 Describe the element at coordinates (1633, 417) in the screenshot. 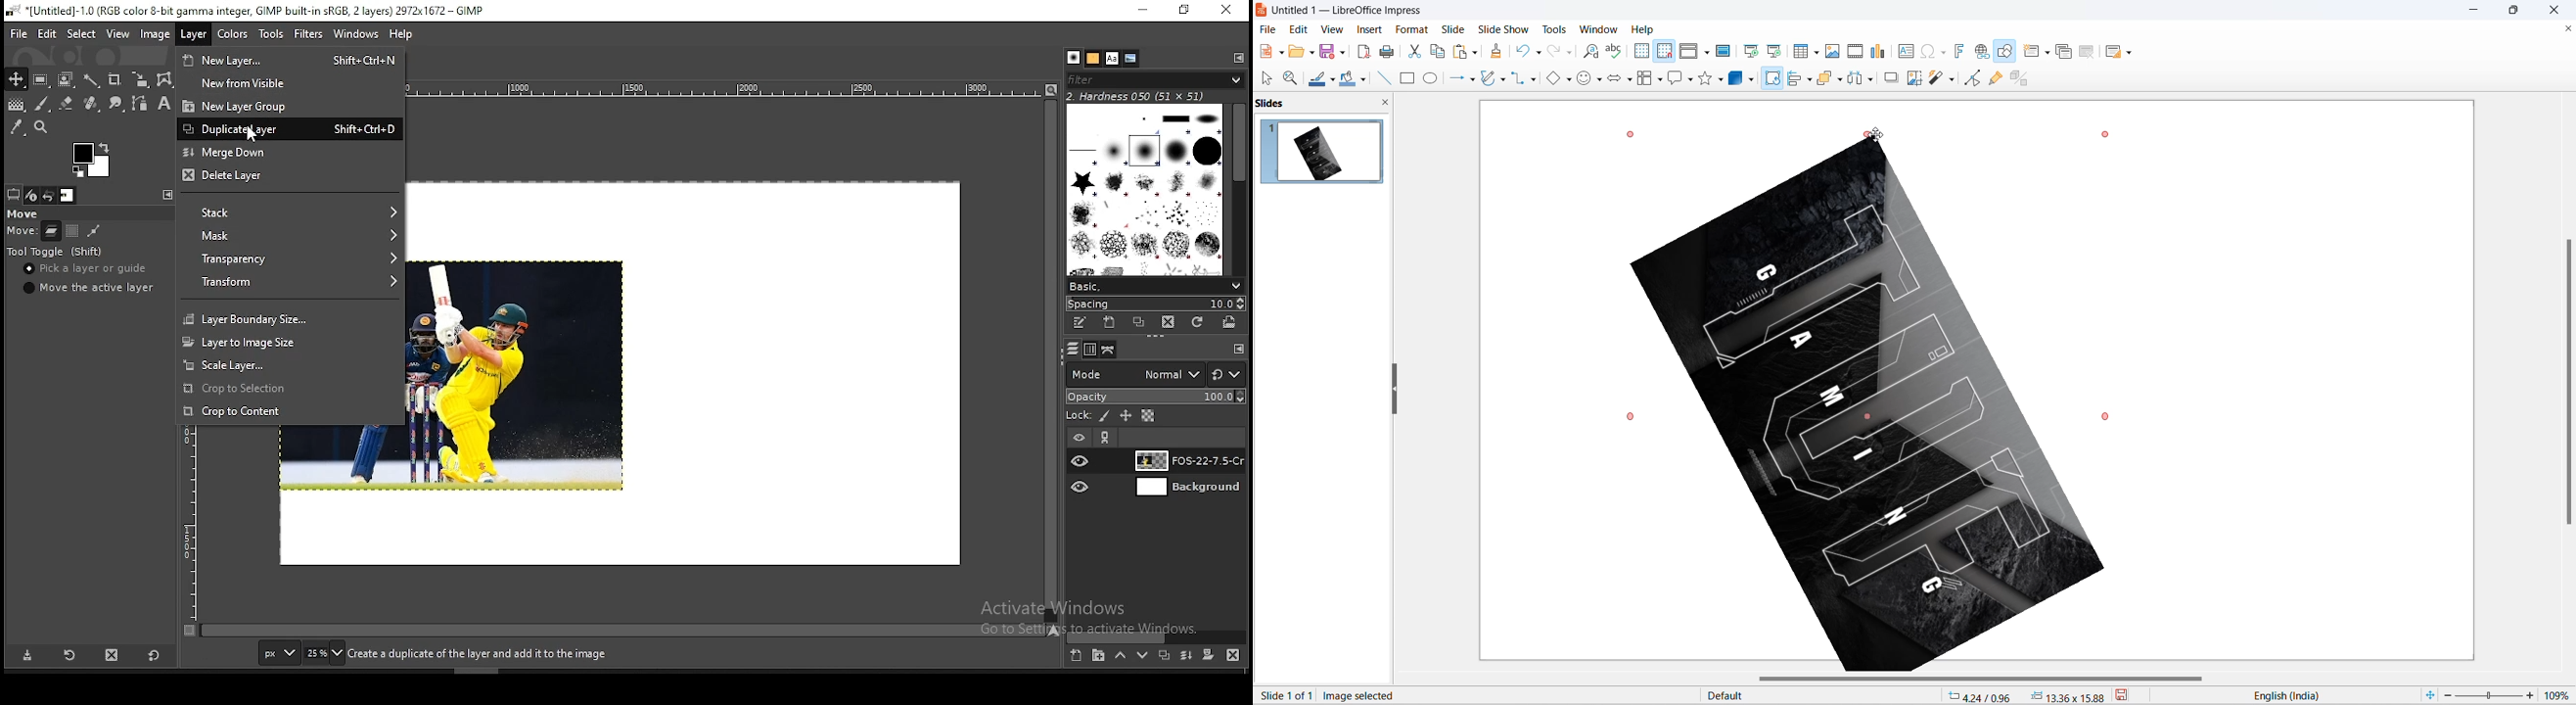

I see `image selection markup` at that location.